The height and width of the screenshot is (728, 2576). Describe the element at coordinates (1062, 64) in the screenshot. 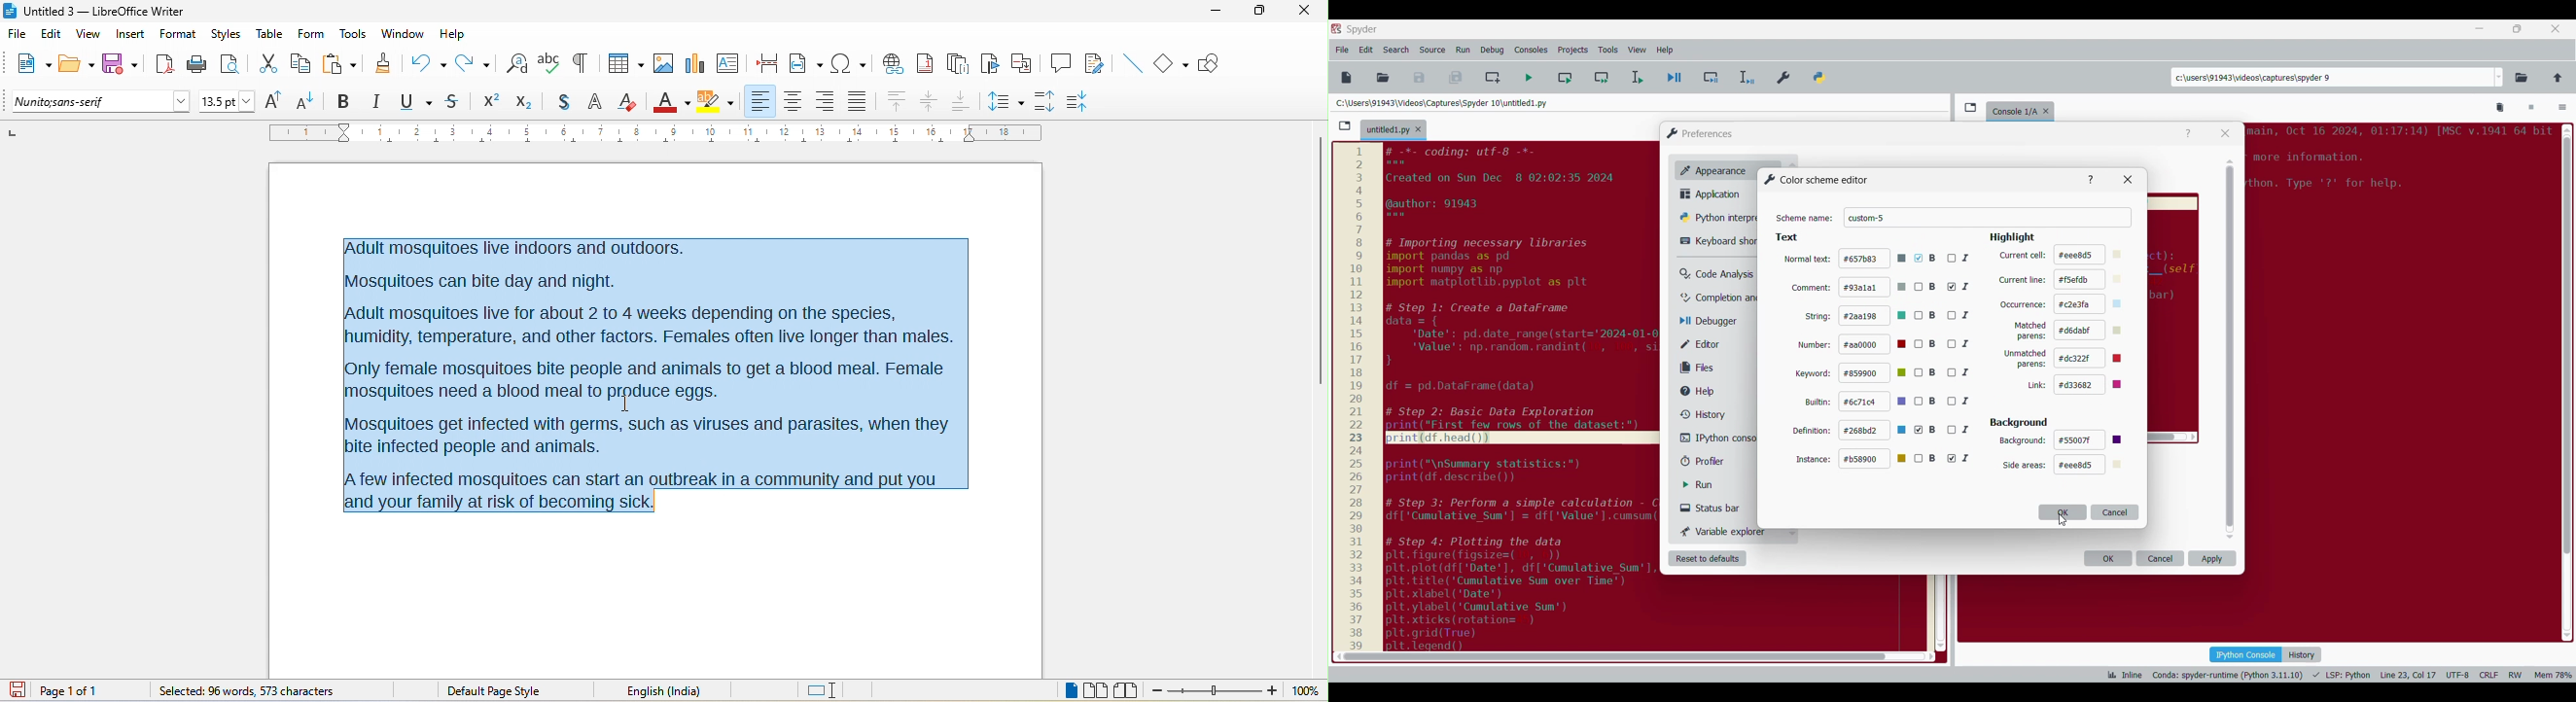

I see `comment` at that location.